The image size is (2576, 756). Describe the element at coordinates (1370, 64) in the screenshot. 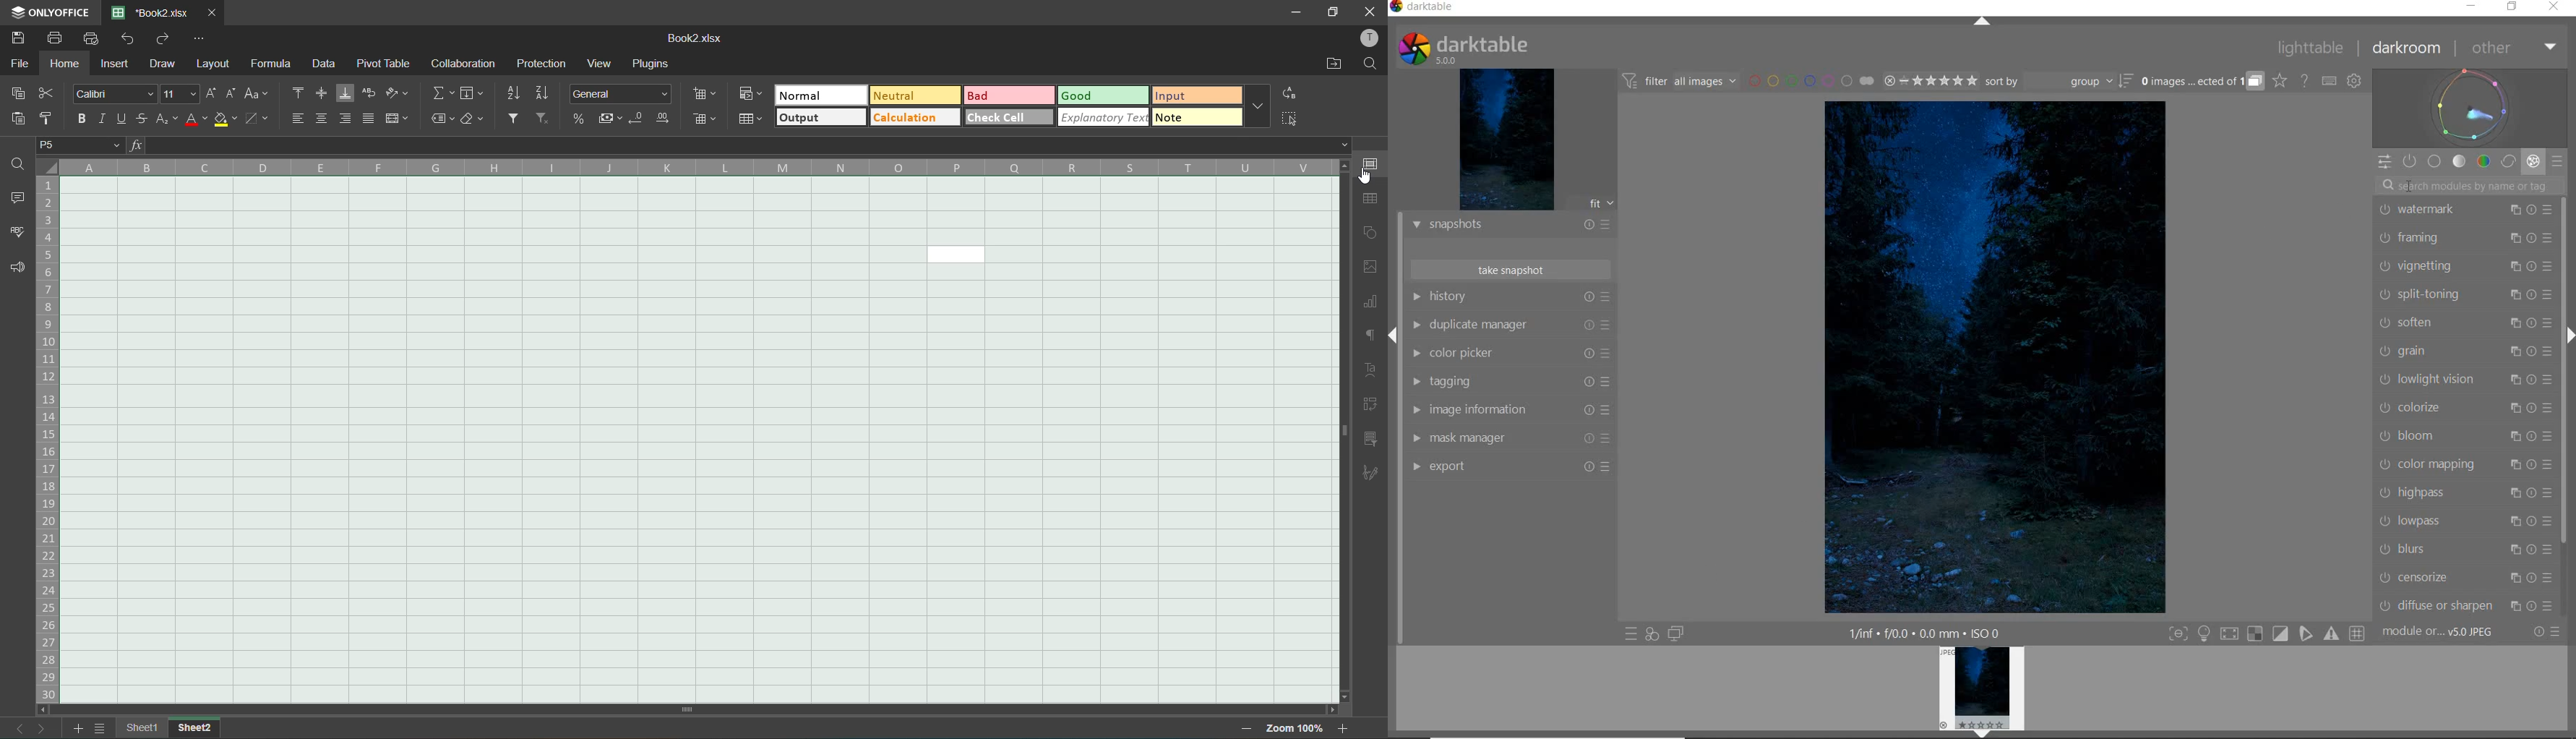

I see `find` at that location.